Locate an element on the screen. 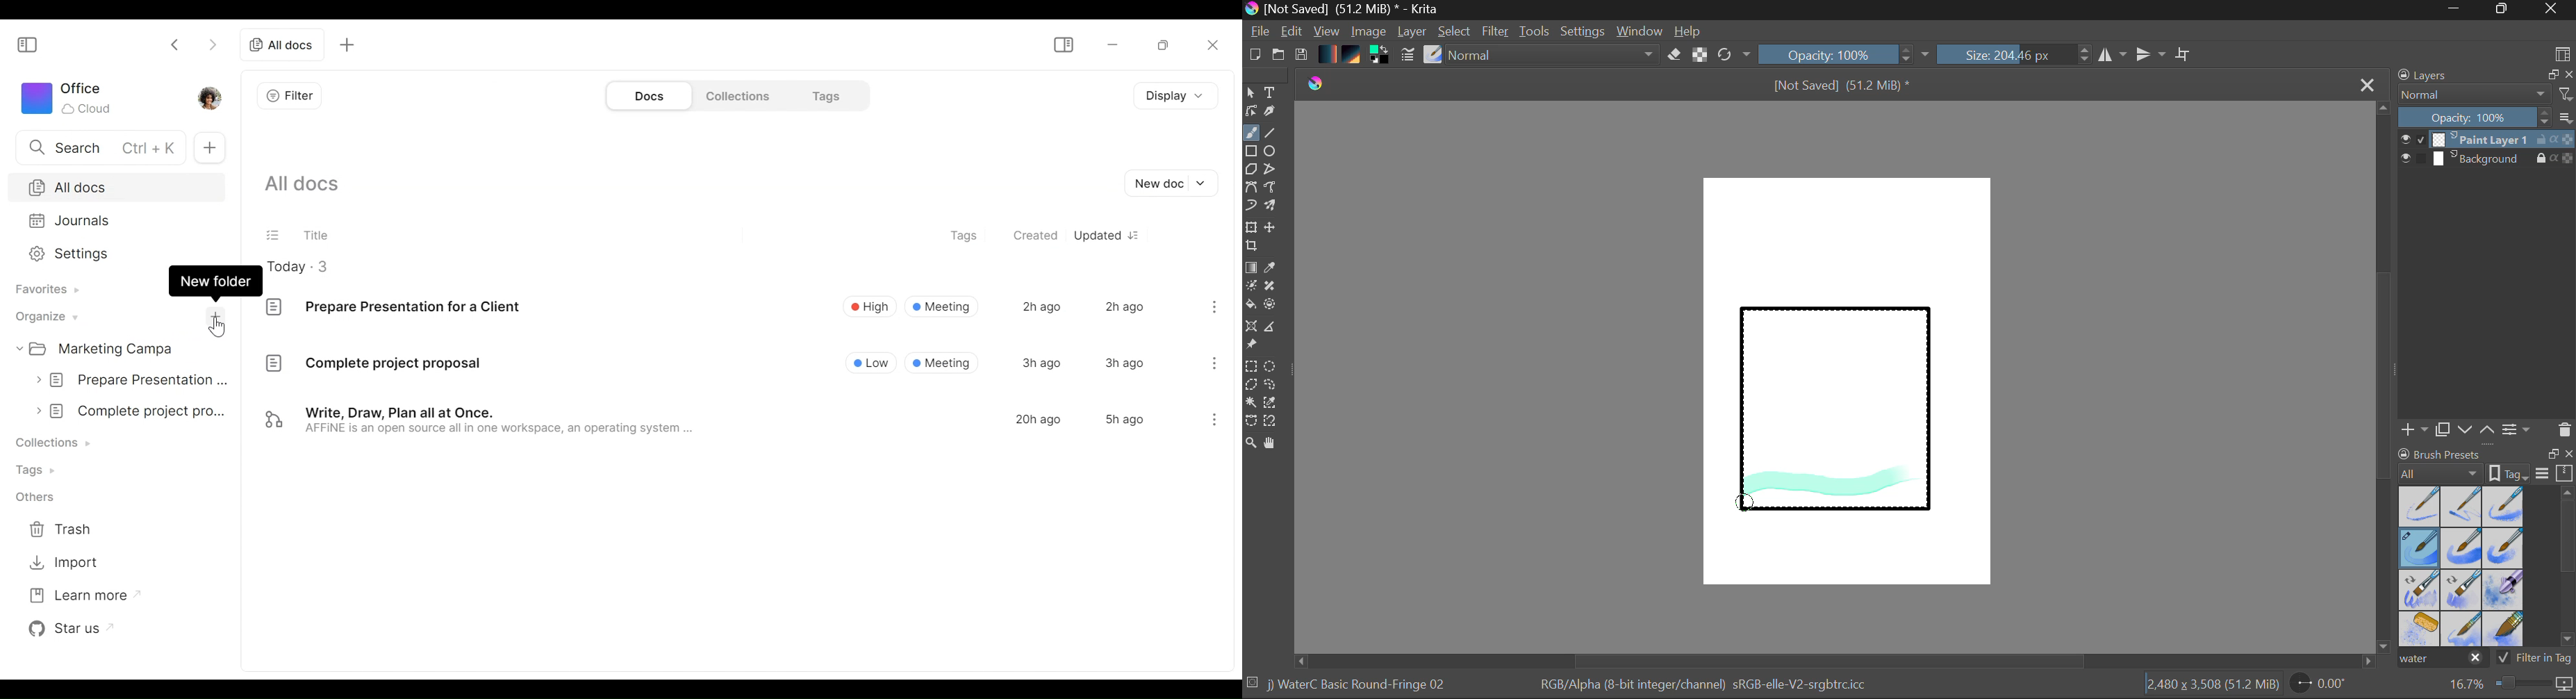 The image size is (2576, 700). 2h ago is located at coordinates (1125, 305).